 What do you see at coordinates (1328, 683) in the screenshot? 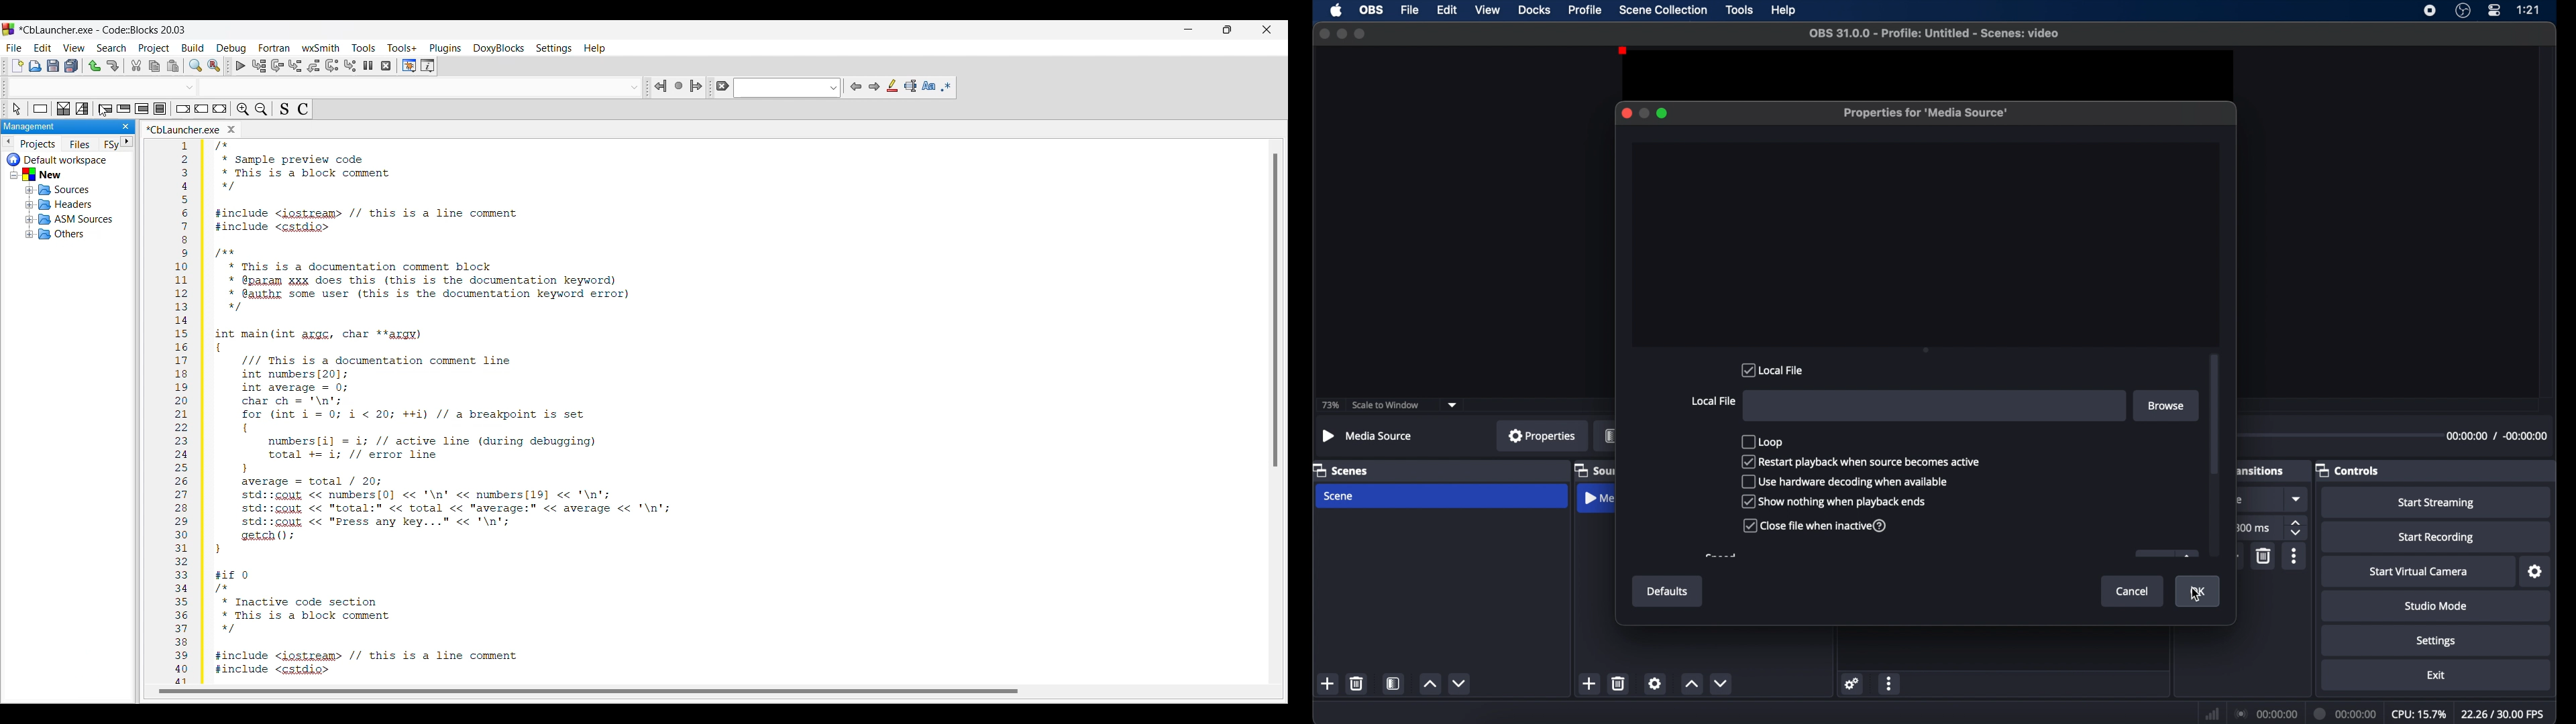
I see `add` at bounding box center [1328, 683].